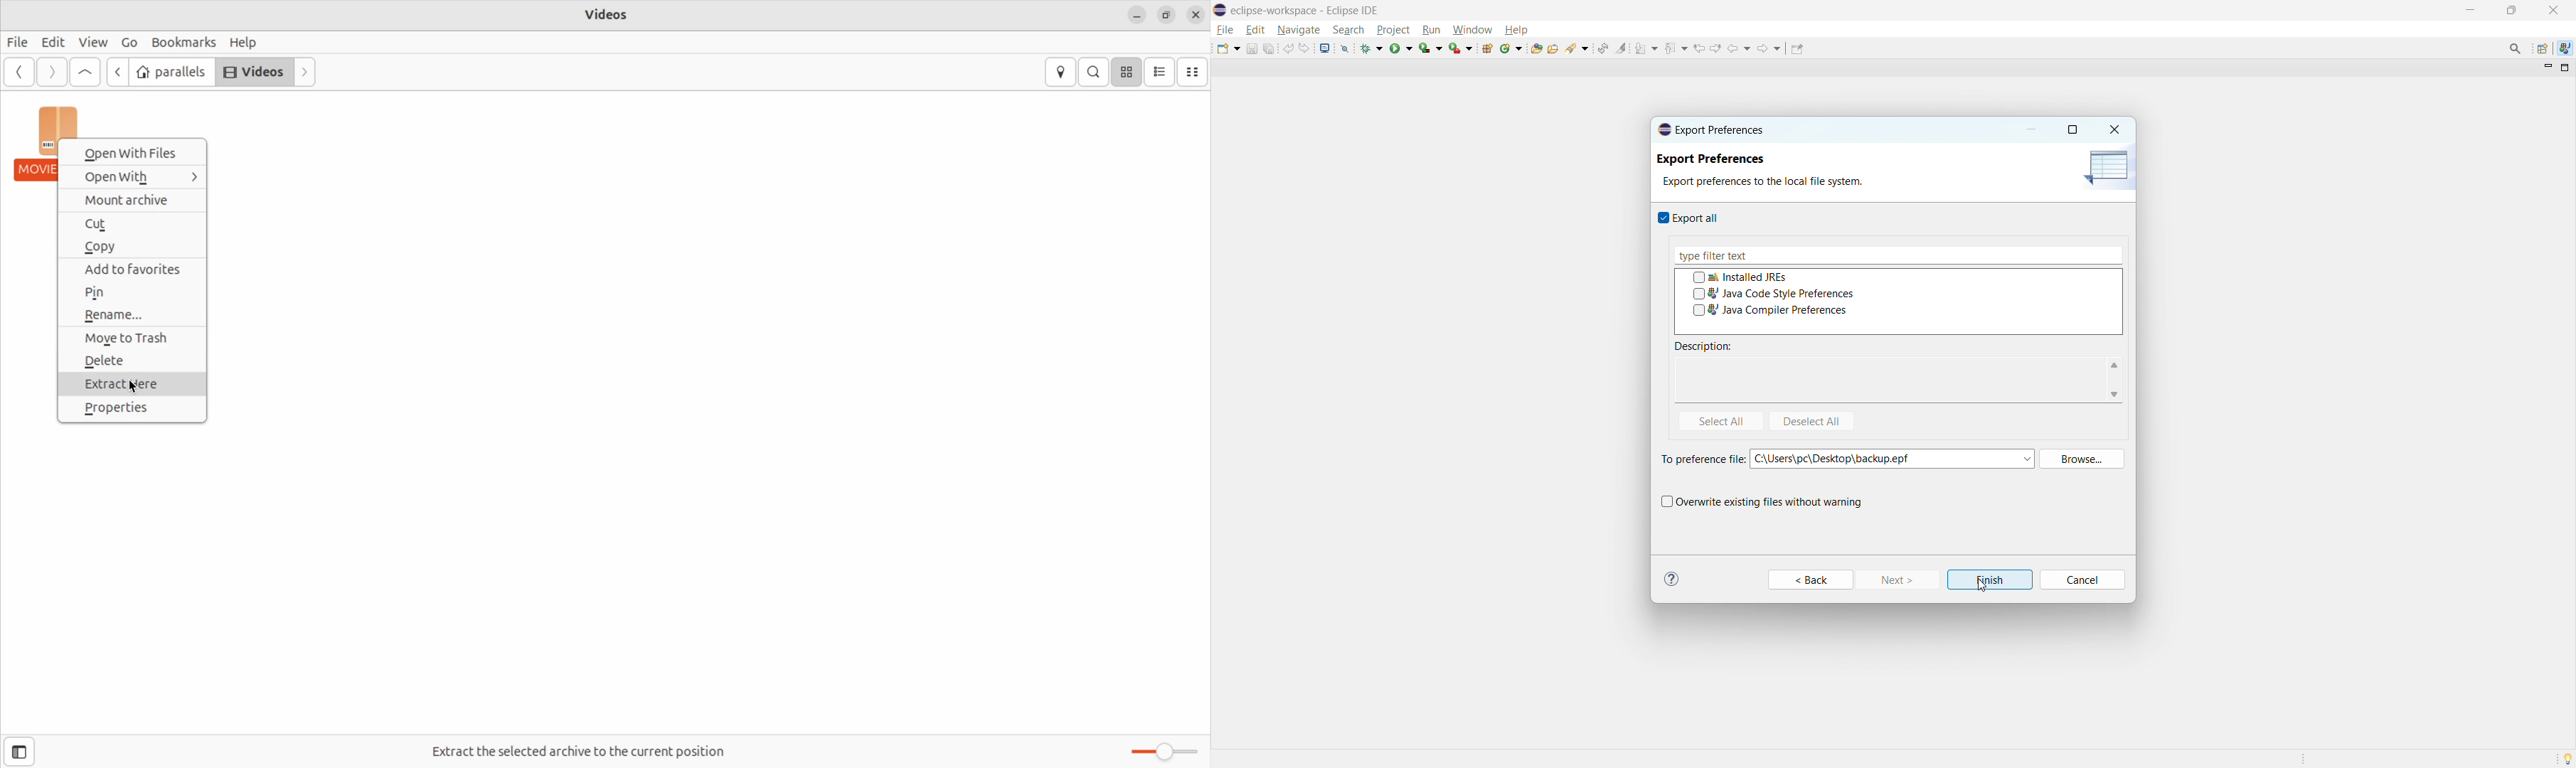  I want to click on minimize, so click(2031, 128).